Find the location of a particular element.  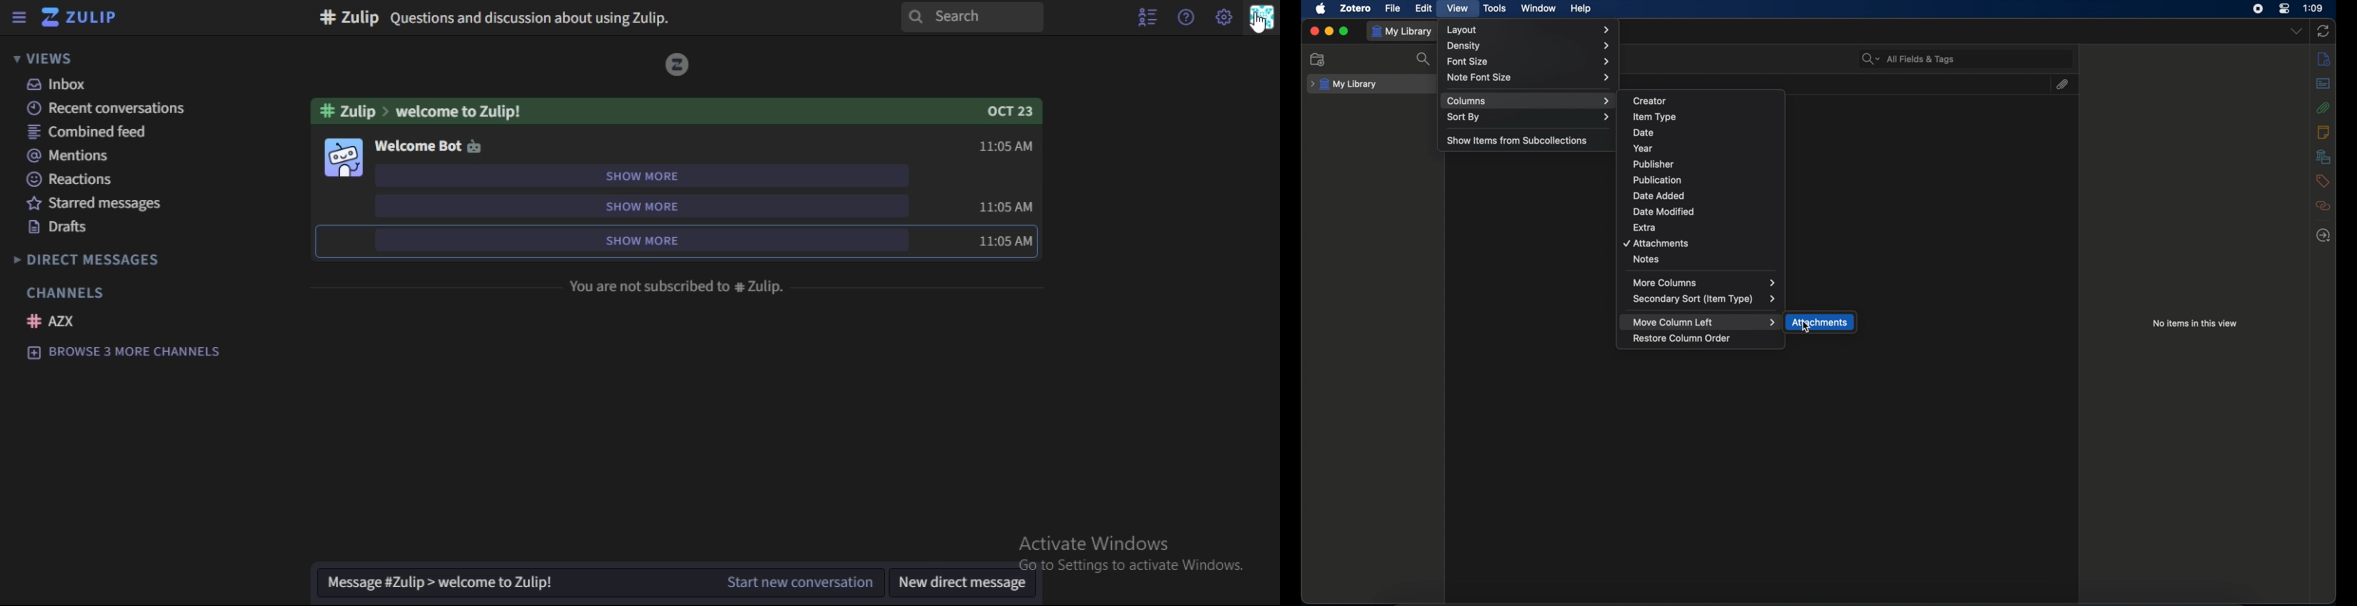

attachments is located at coordinates (1821, 323).